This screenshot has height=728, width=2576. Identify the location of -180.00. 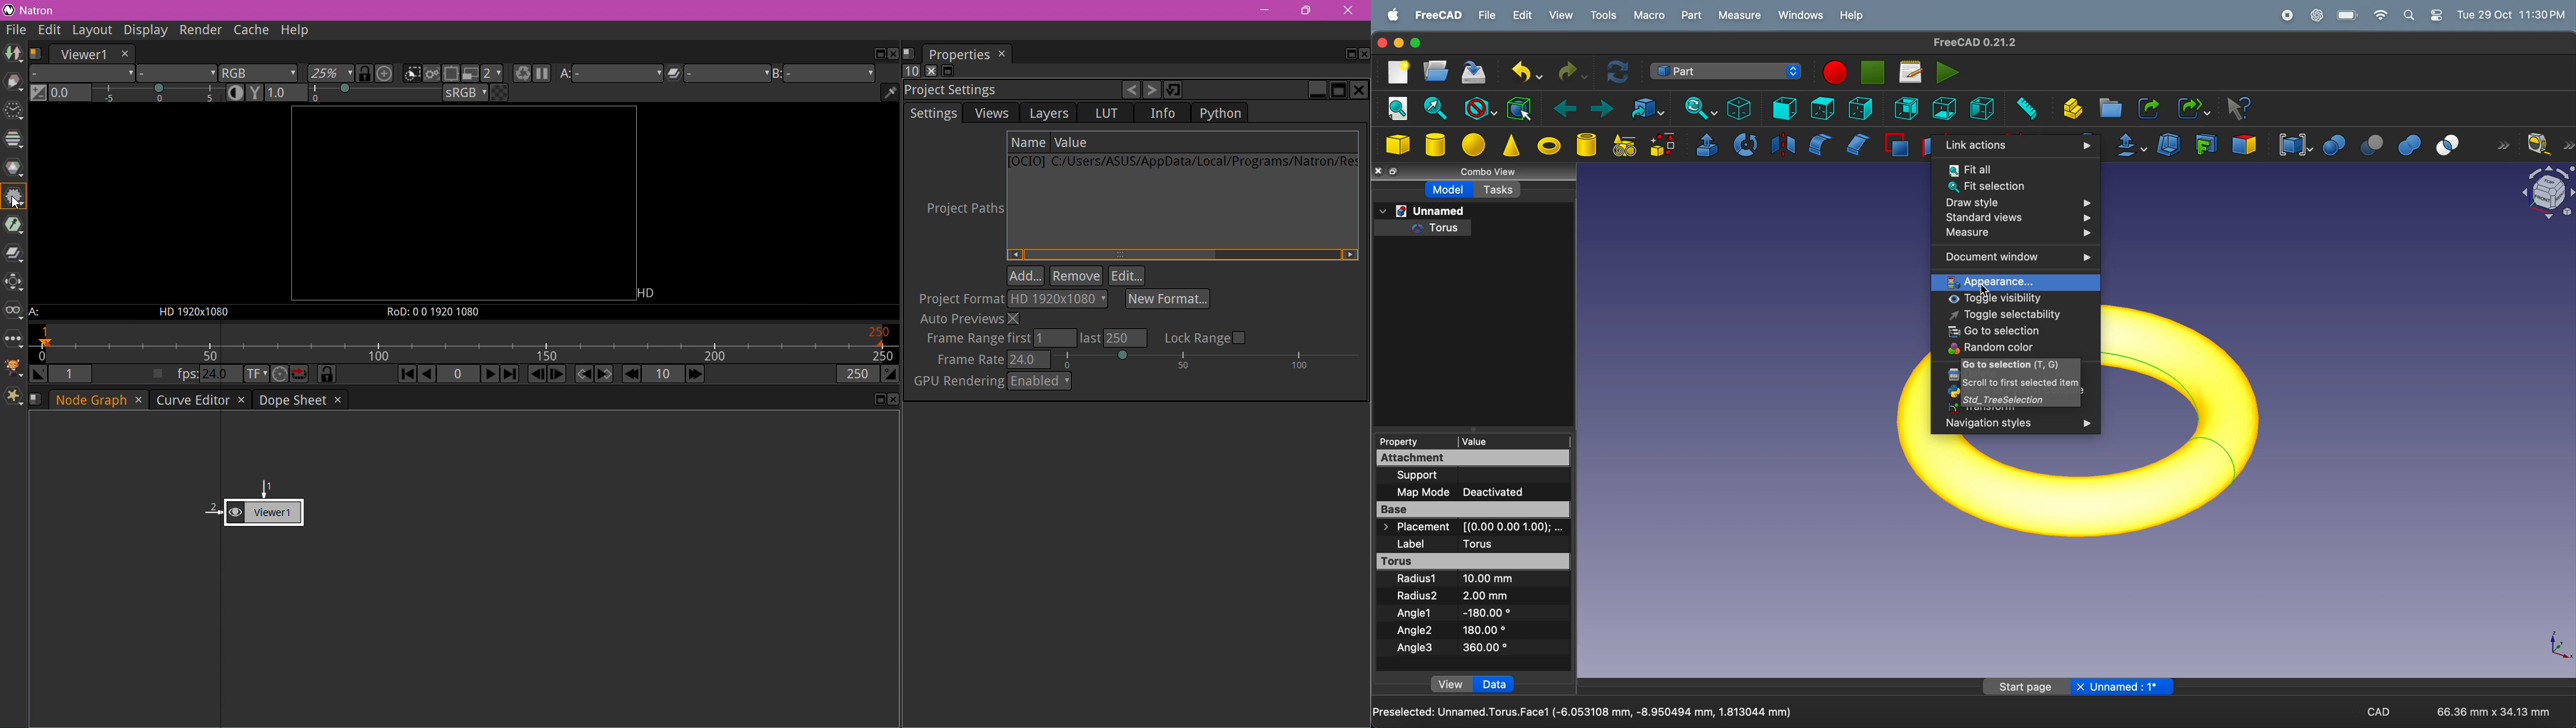
(1487, 612).